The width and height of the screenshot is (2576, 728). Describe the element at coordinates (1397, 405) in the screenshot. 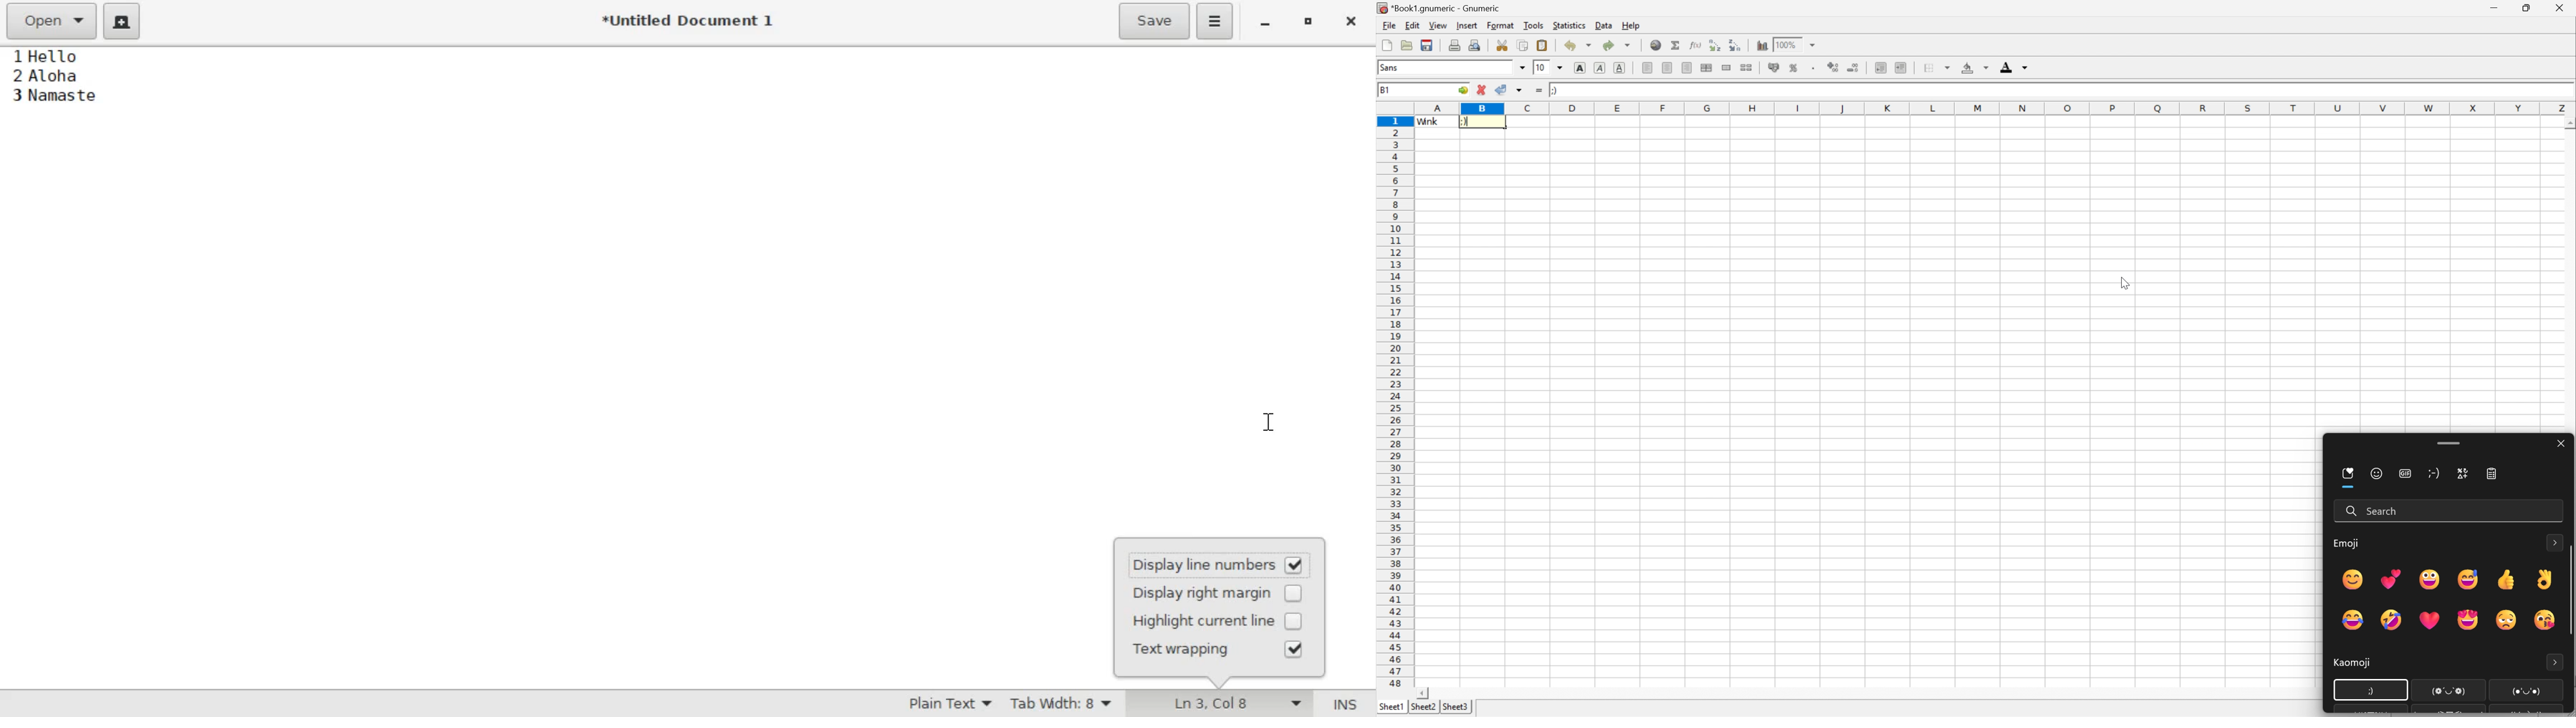

I see `row numbers` at that location.